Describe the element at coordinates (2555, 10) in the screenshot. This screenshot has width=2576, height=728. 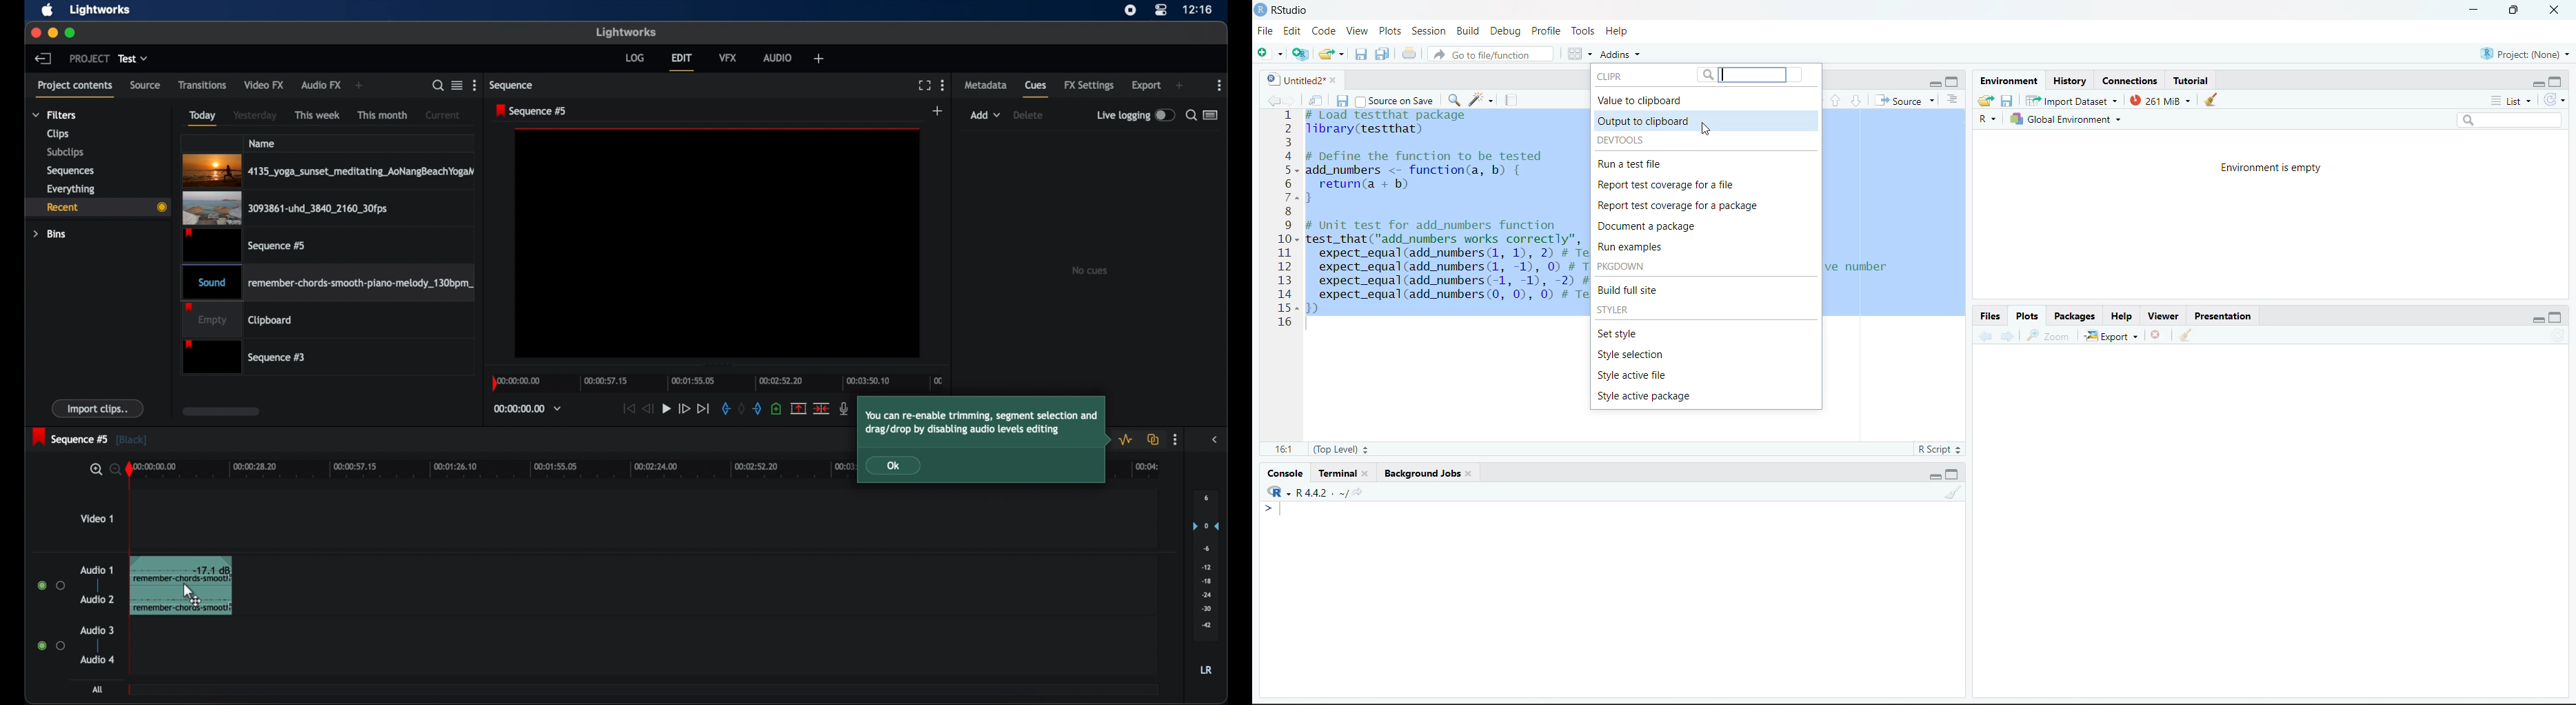
I see `close` at that location.